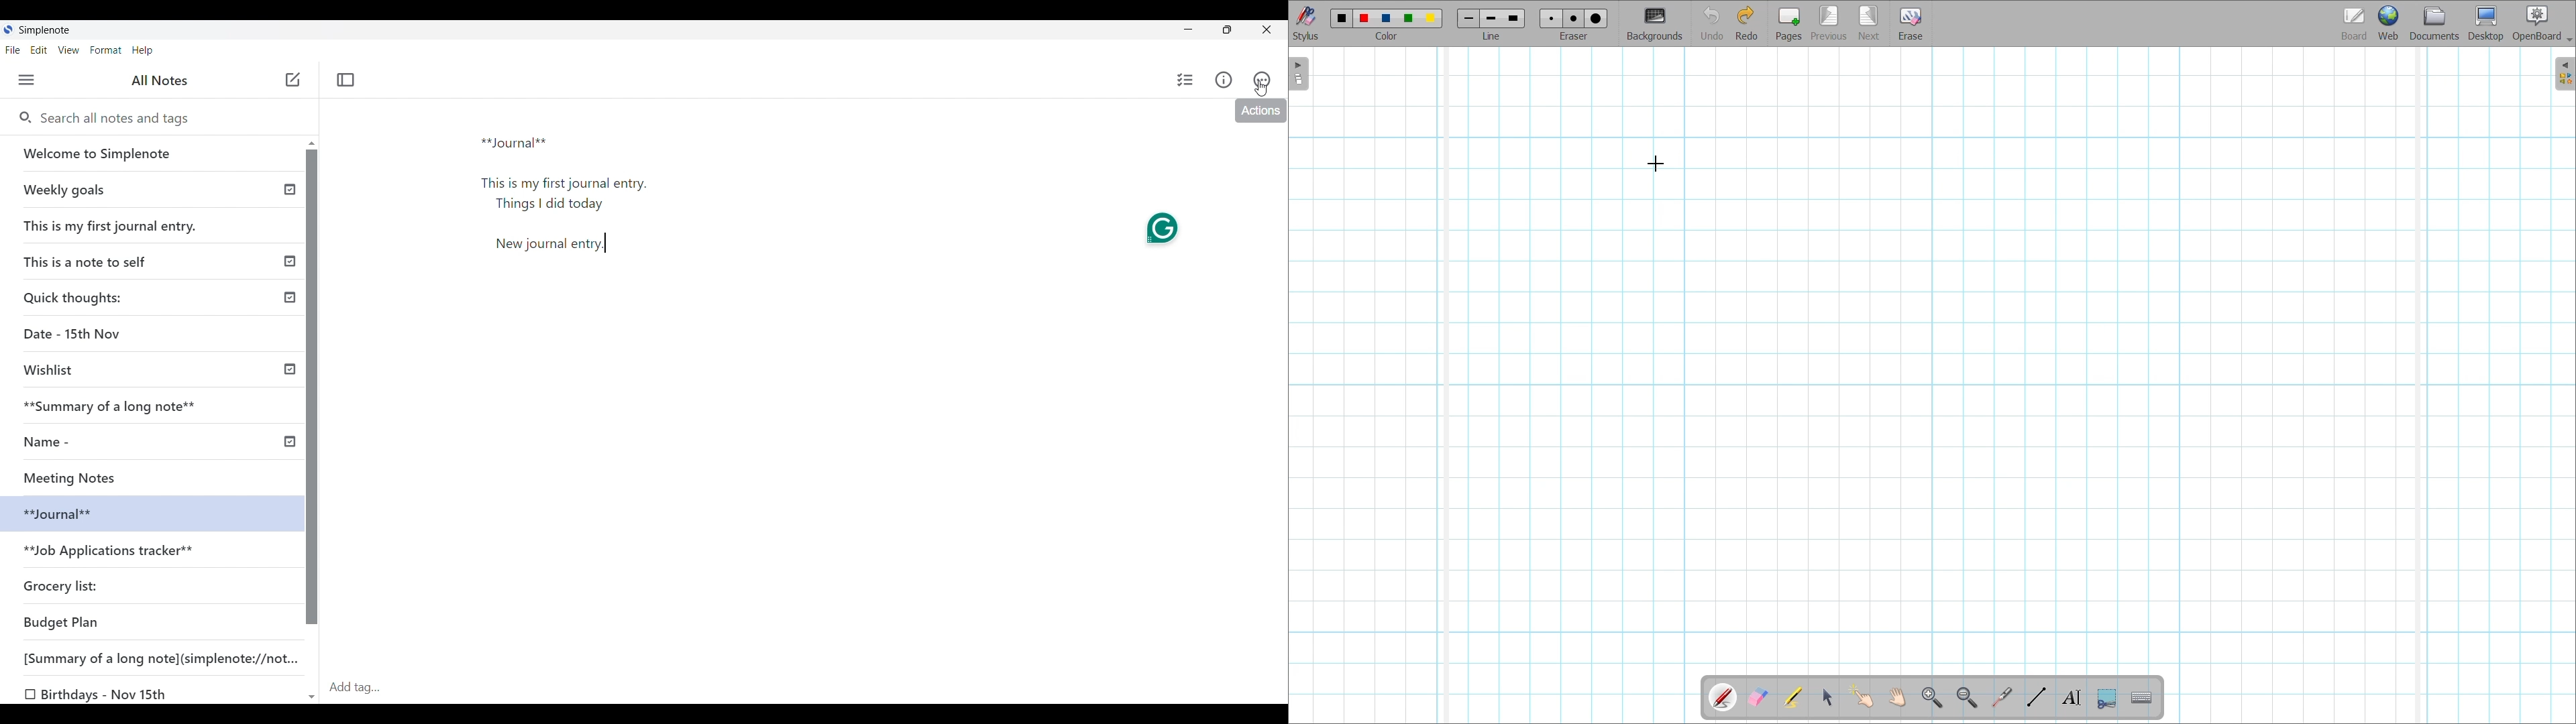  I want to click on File menu, so click(13, 50).